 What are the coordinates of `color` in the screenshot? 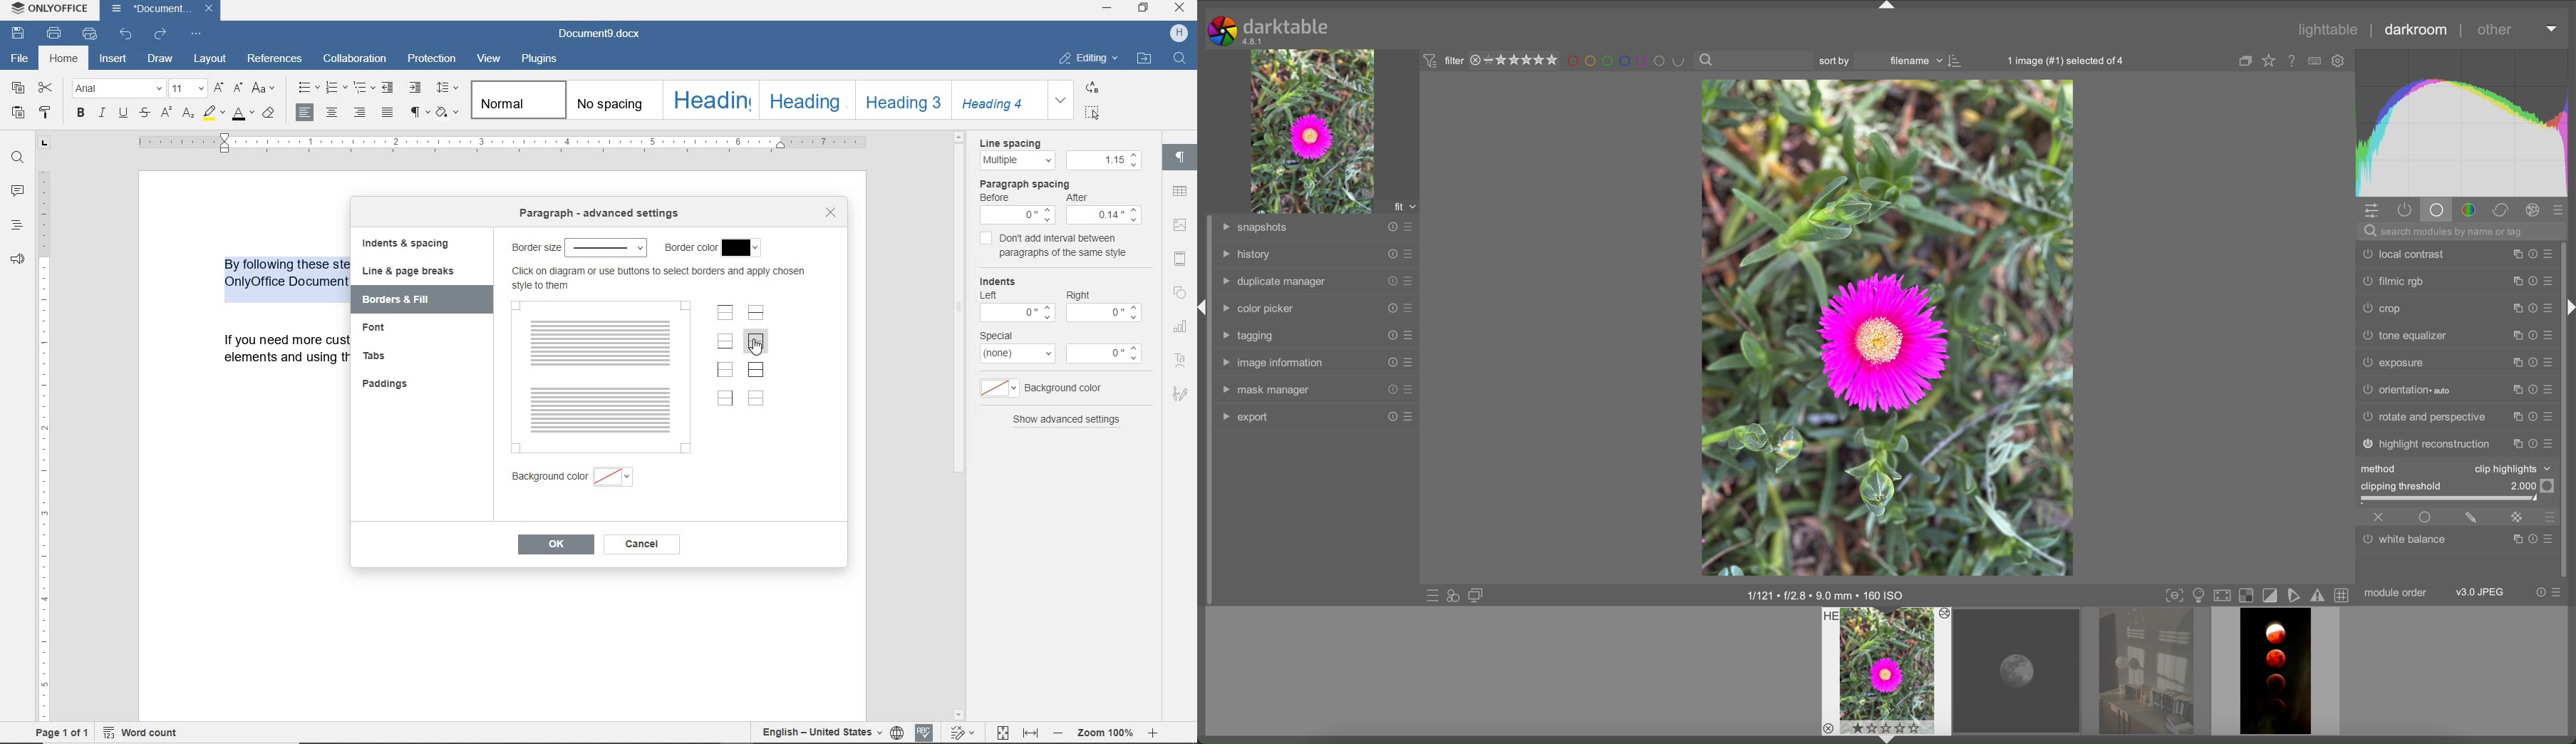 It's located at (2467, 210).